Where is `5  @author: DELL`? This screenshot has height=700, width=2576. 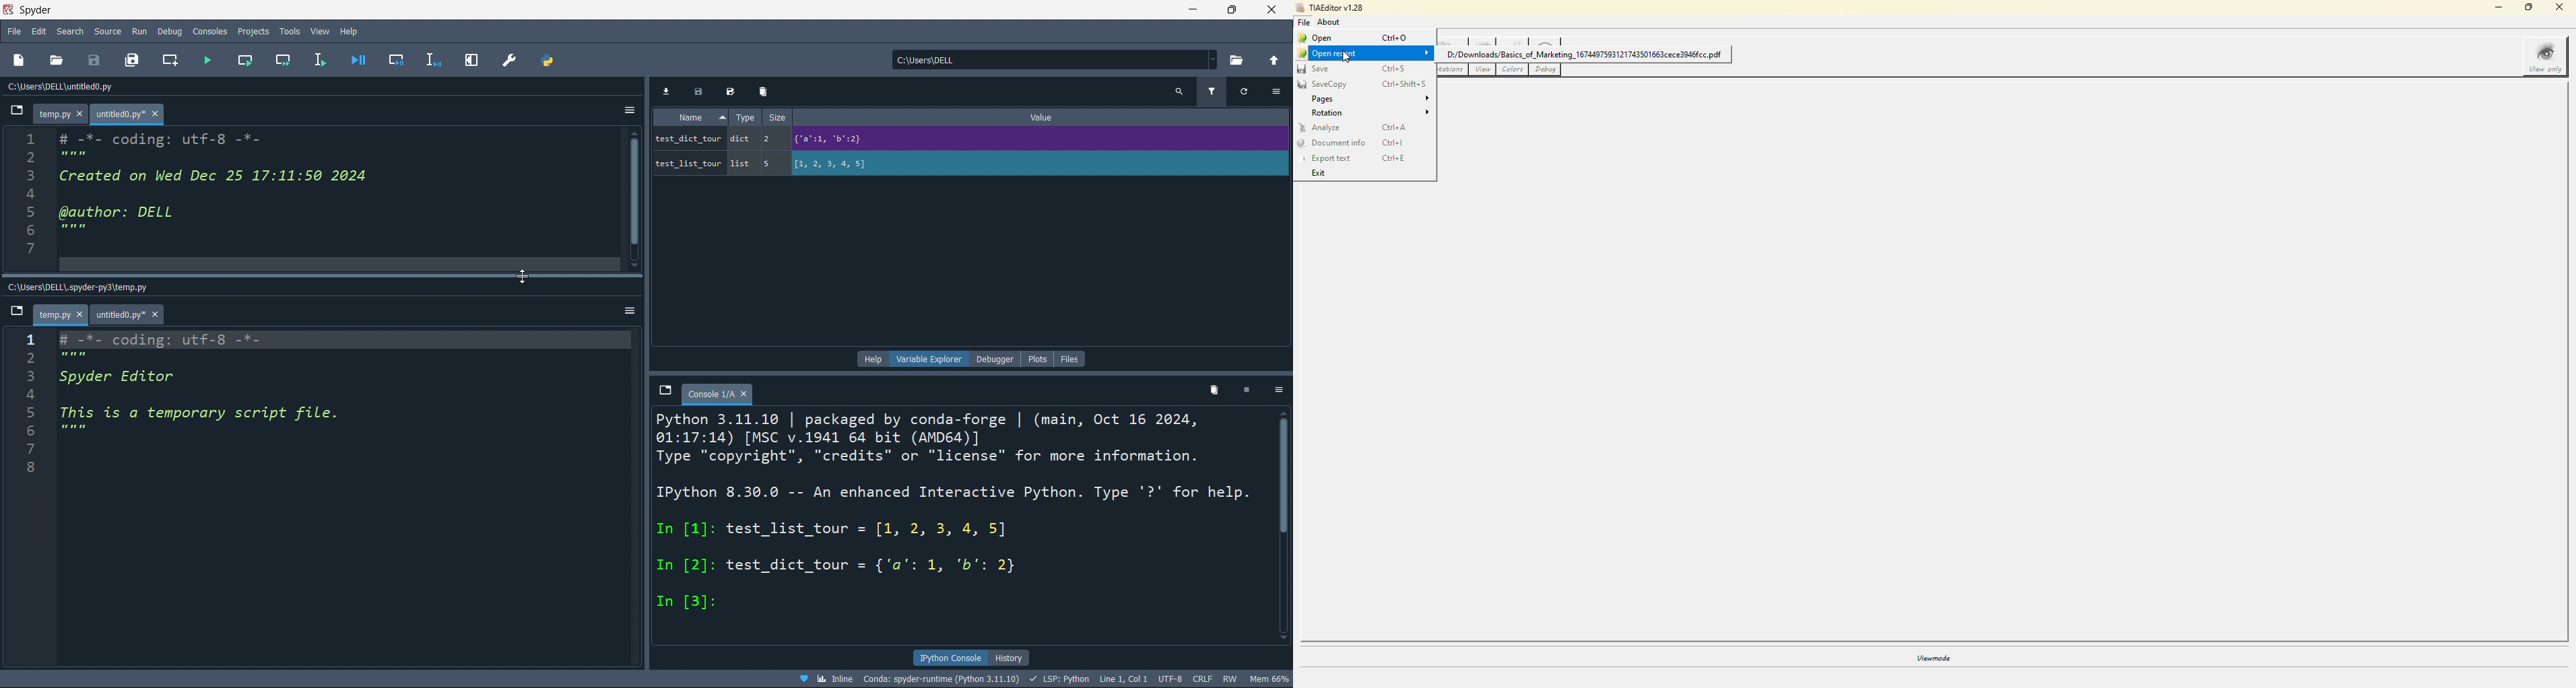 5  @author: DELL is located at coordinates (127, 213).